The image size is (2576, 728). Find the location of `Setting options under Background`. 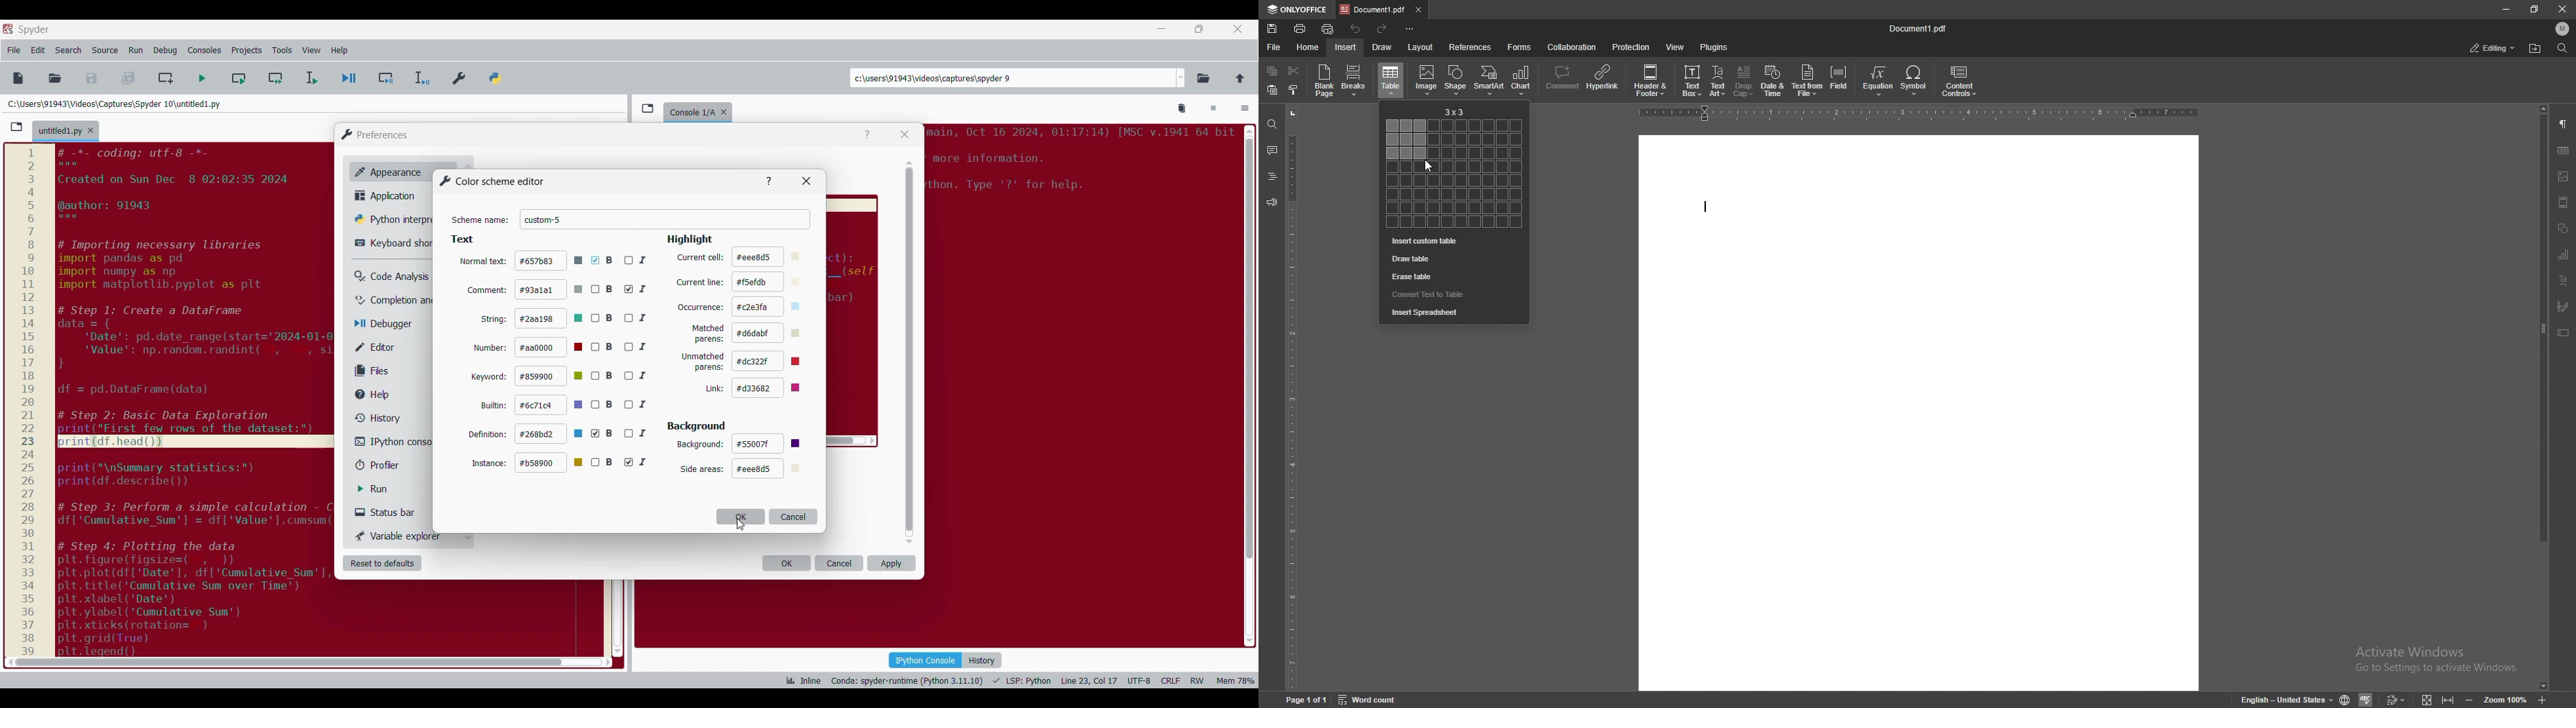

Setting options under Background is located at coordinates (700, 469).